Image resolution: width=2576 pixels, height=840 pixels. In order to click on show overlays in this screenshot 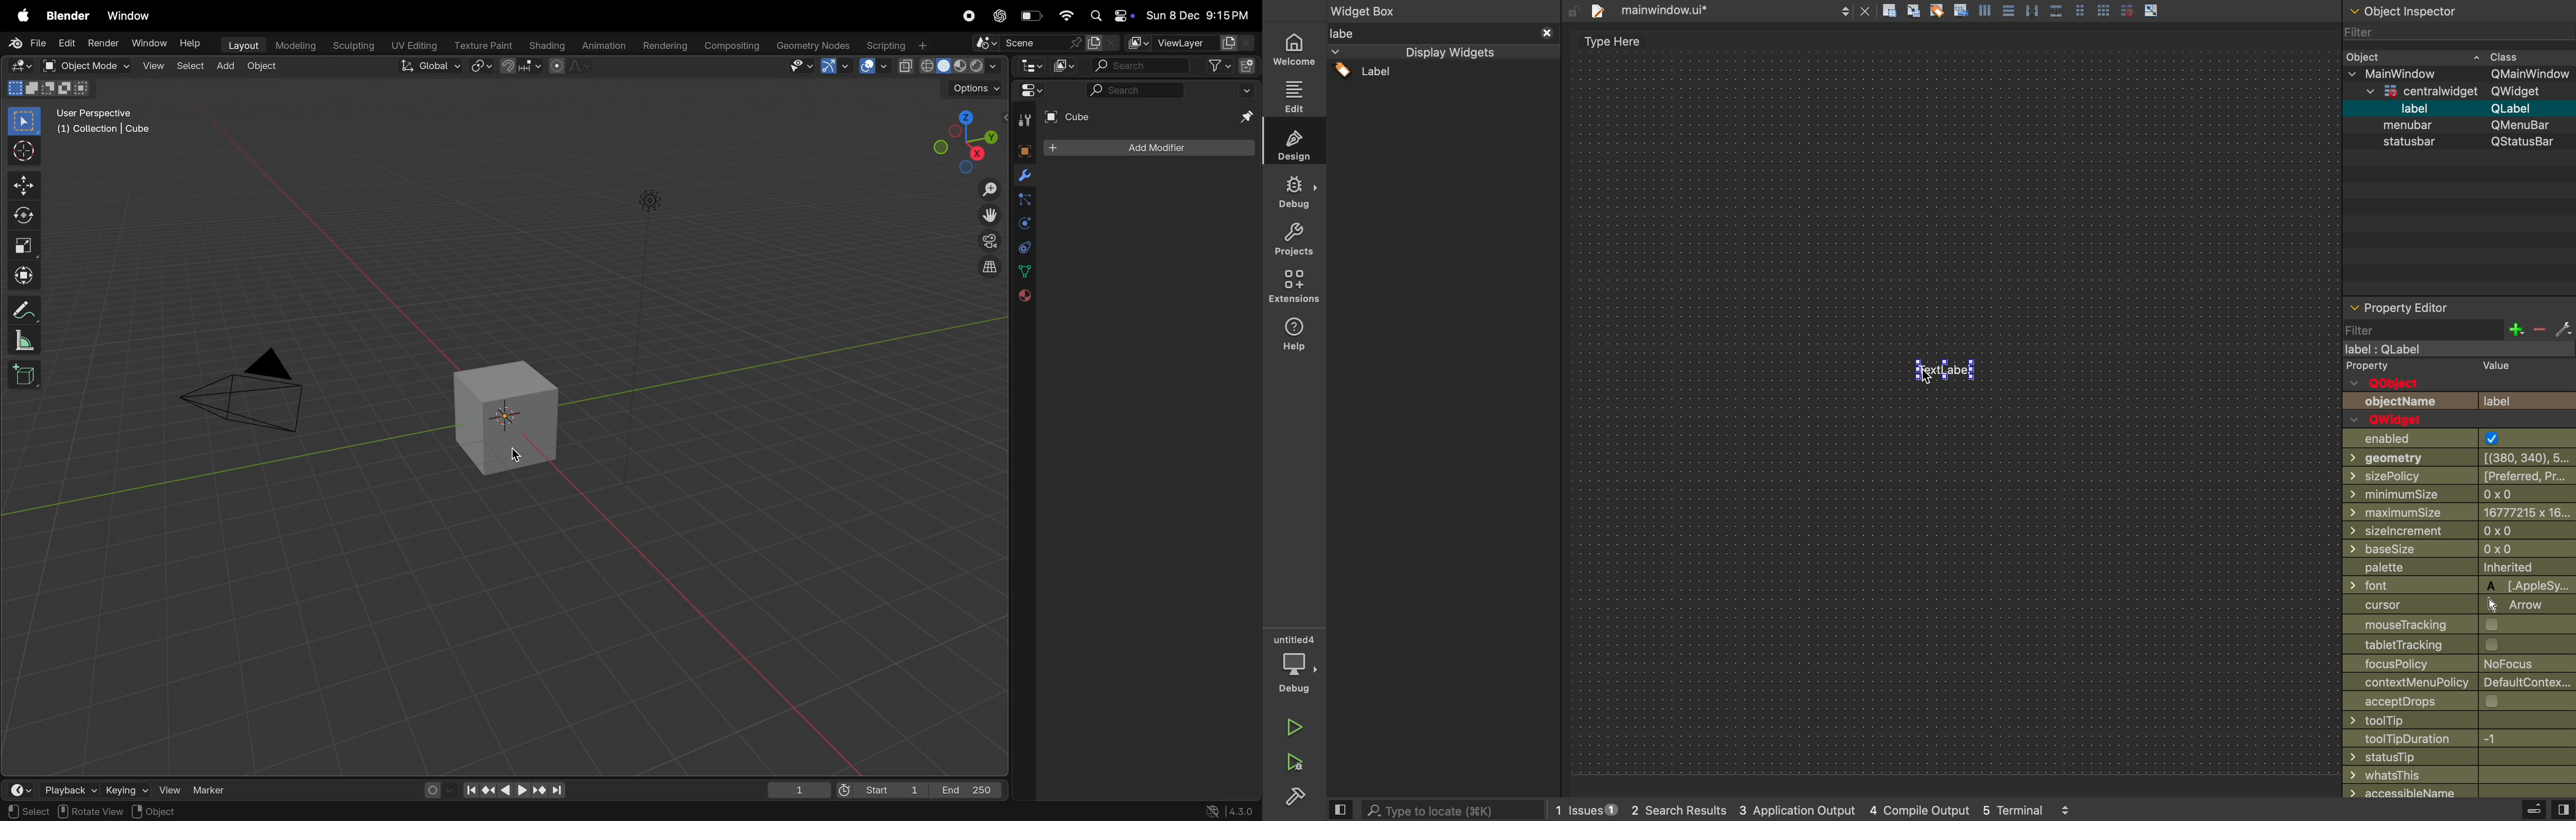, I will do `click(874, 66)`.